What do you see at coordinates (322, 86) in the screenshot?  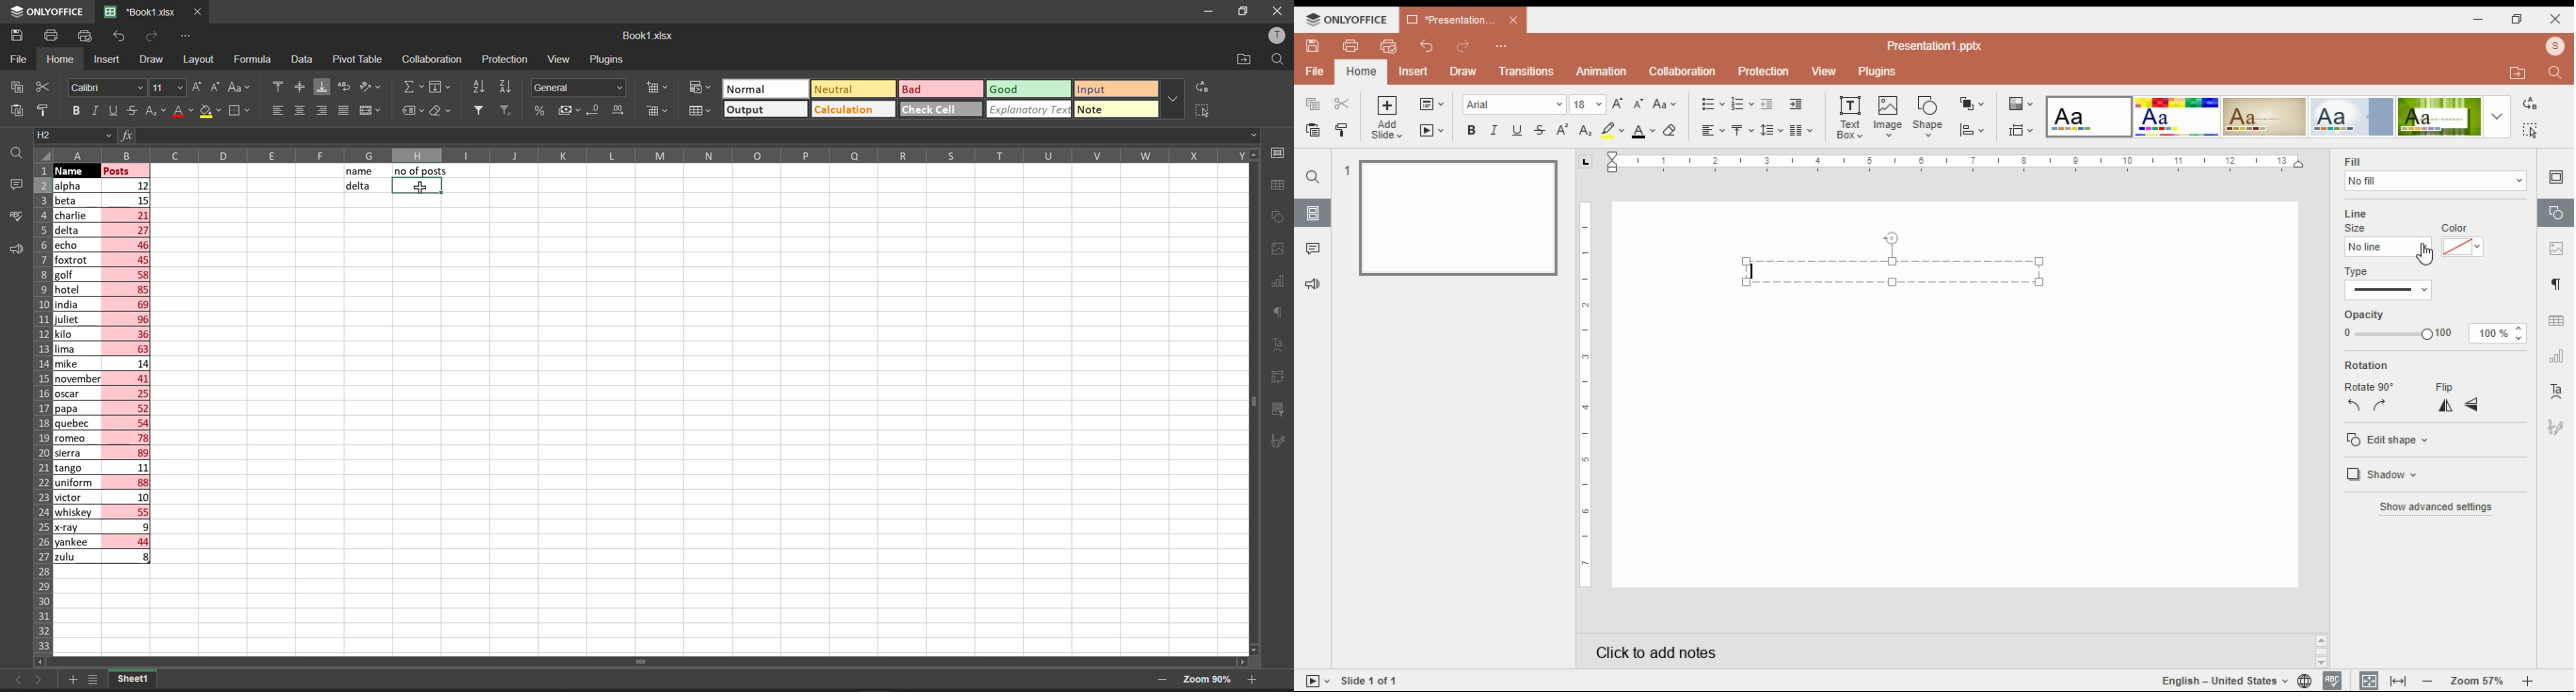 I see `align bottom` at bounding box center [322, 86].